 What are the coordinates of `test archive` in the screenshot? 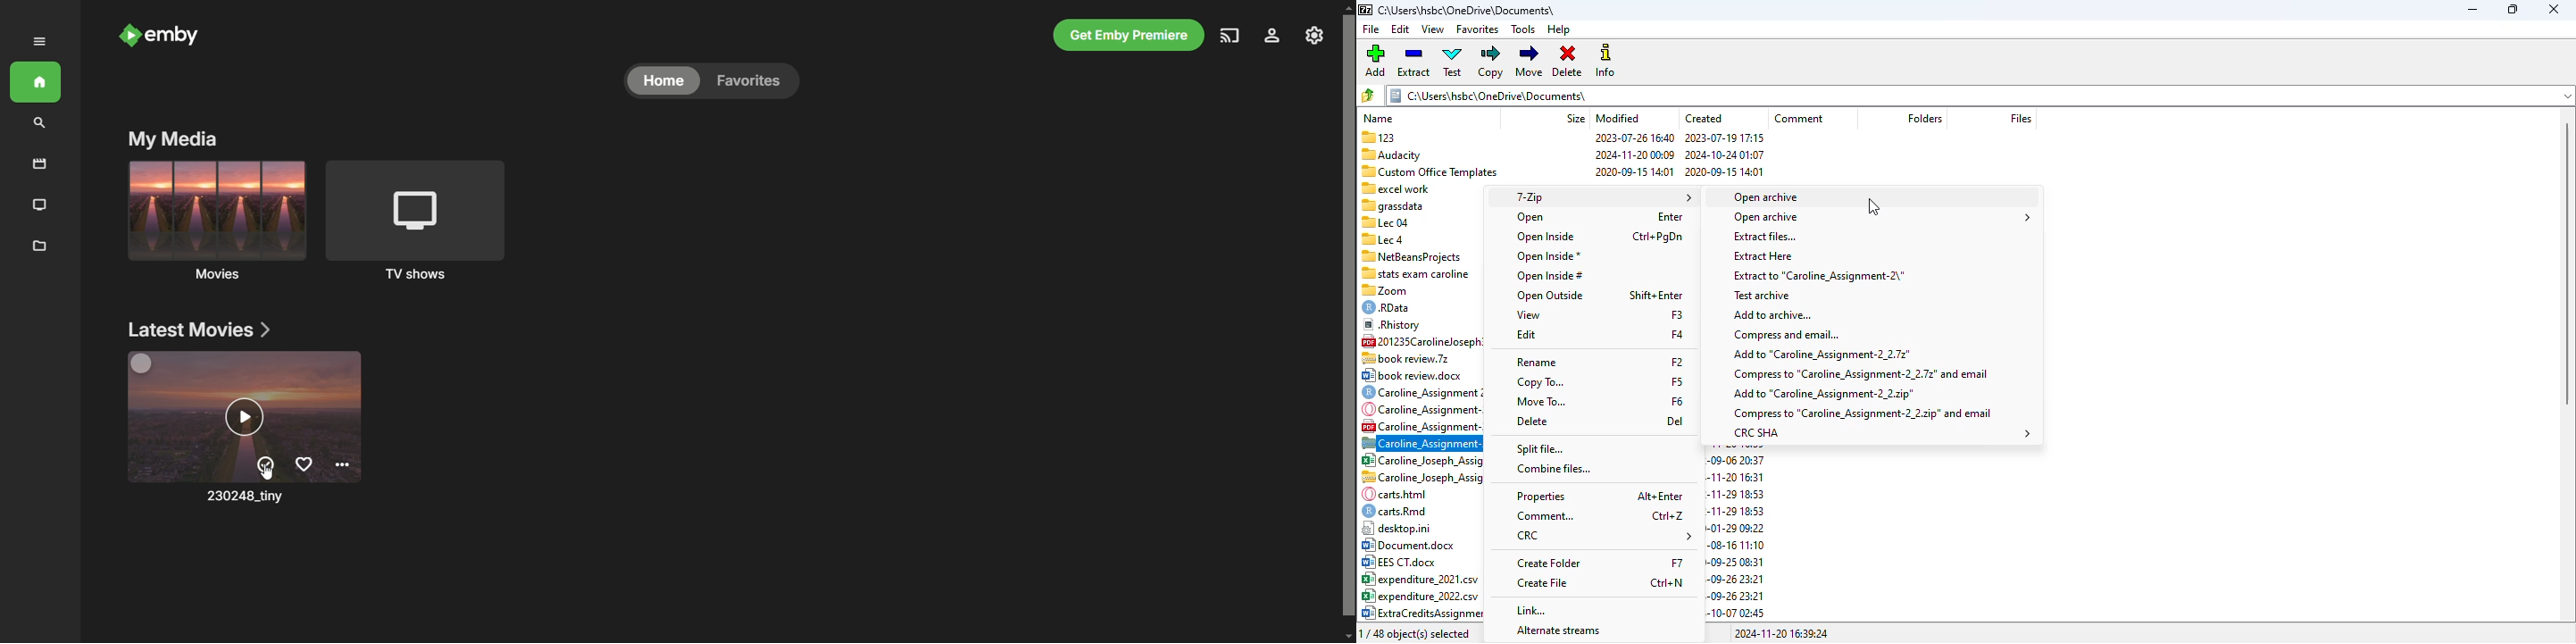 It's located at (1763, 296).